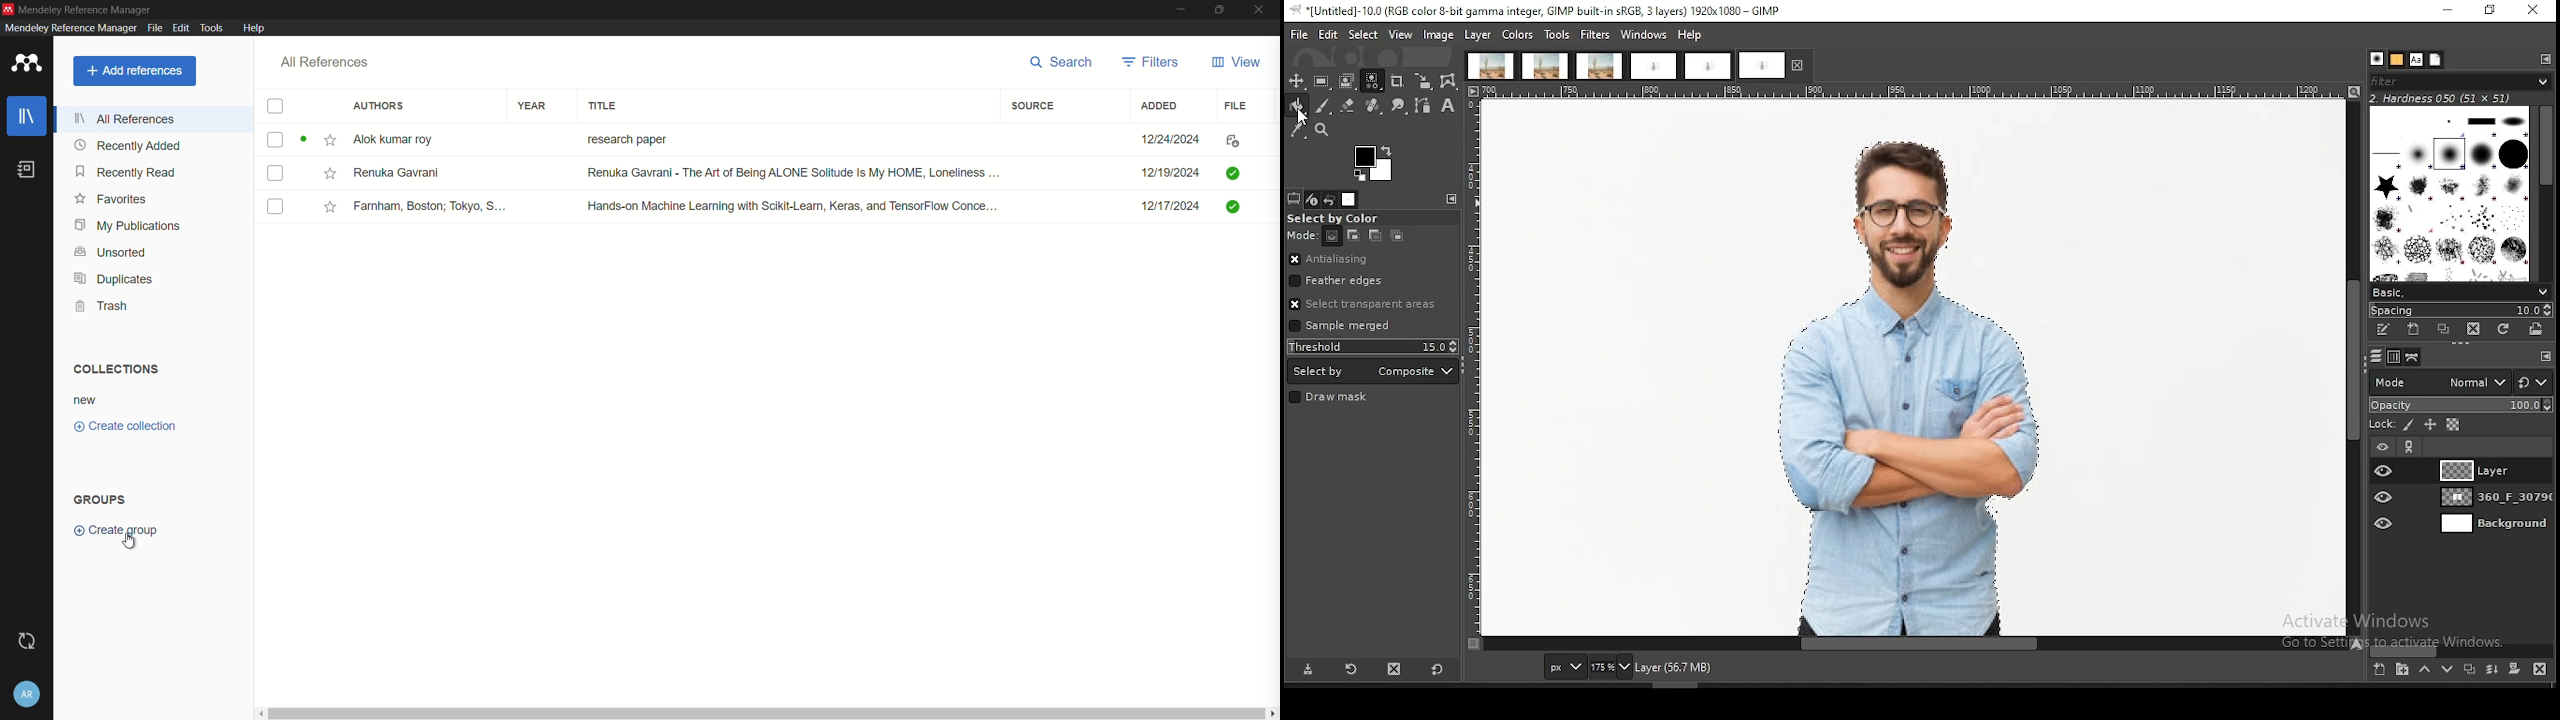  I want to click on foreground select tool, so click(1347, 81).